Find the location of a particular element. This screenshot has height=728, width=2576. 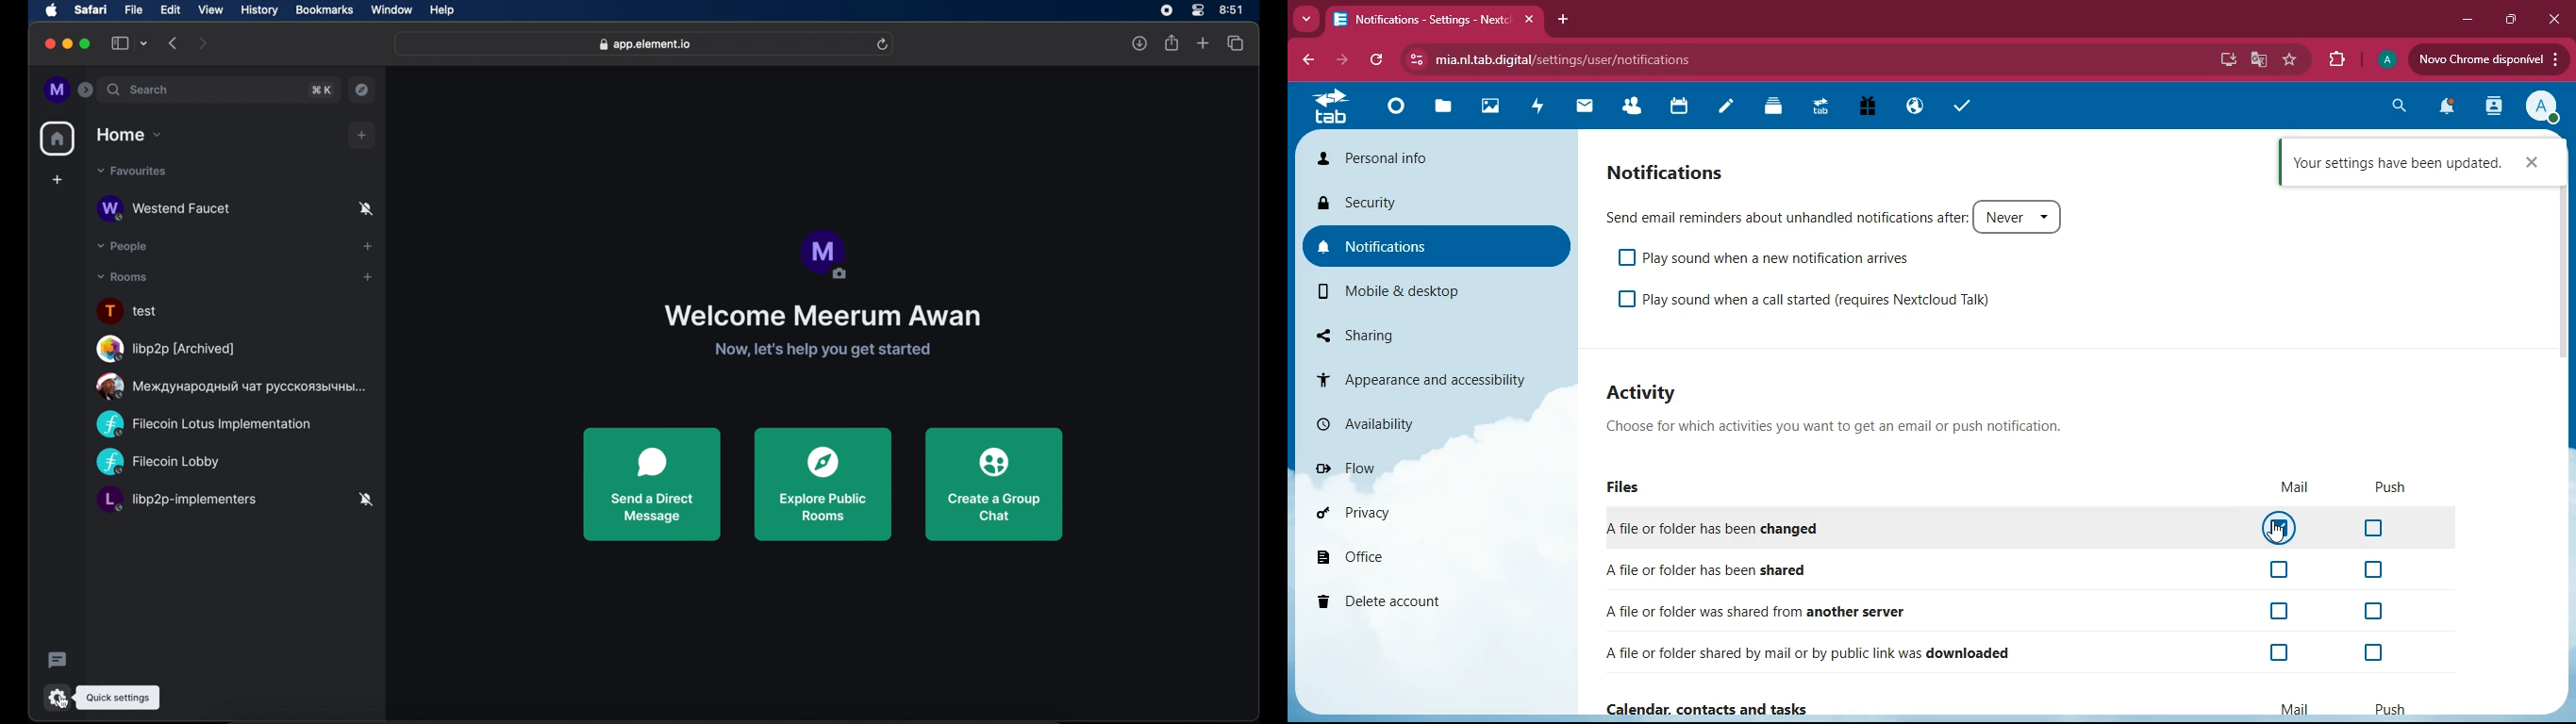

update is located at coordinates (2486, 59).